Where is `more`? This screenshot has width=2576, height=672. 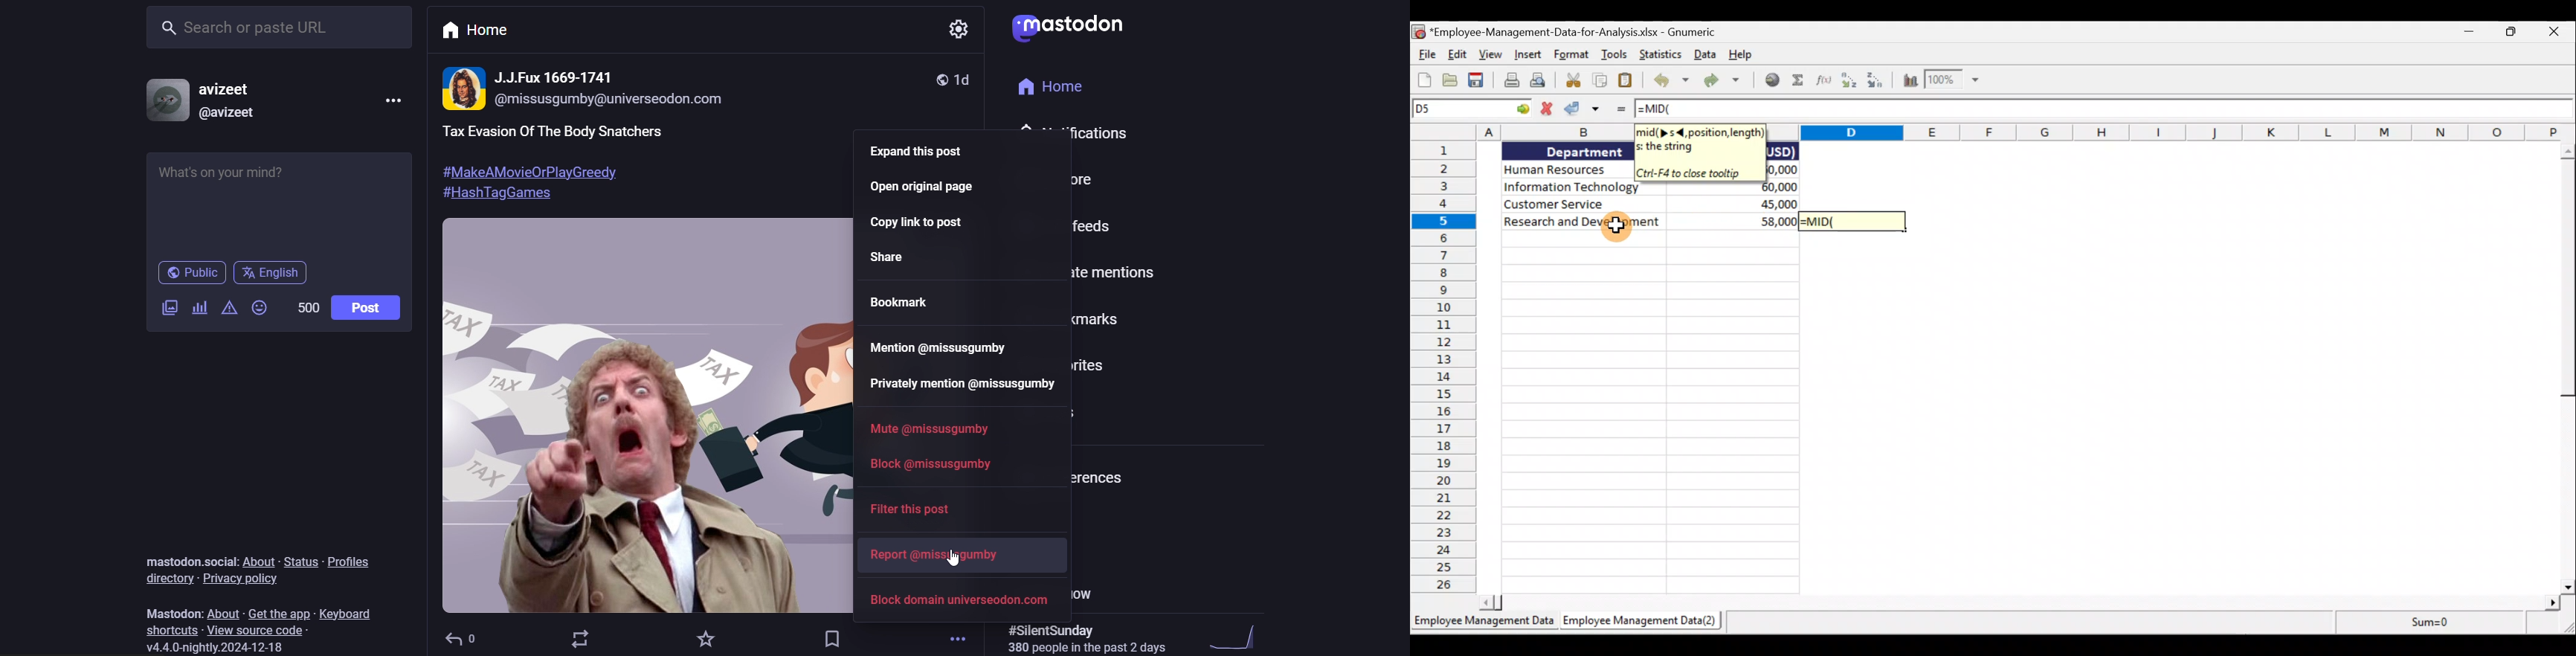 more is located at coordinates (959, 637).